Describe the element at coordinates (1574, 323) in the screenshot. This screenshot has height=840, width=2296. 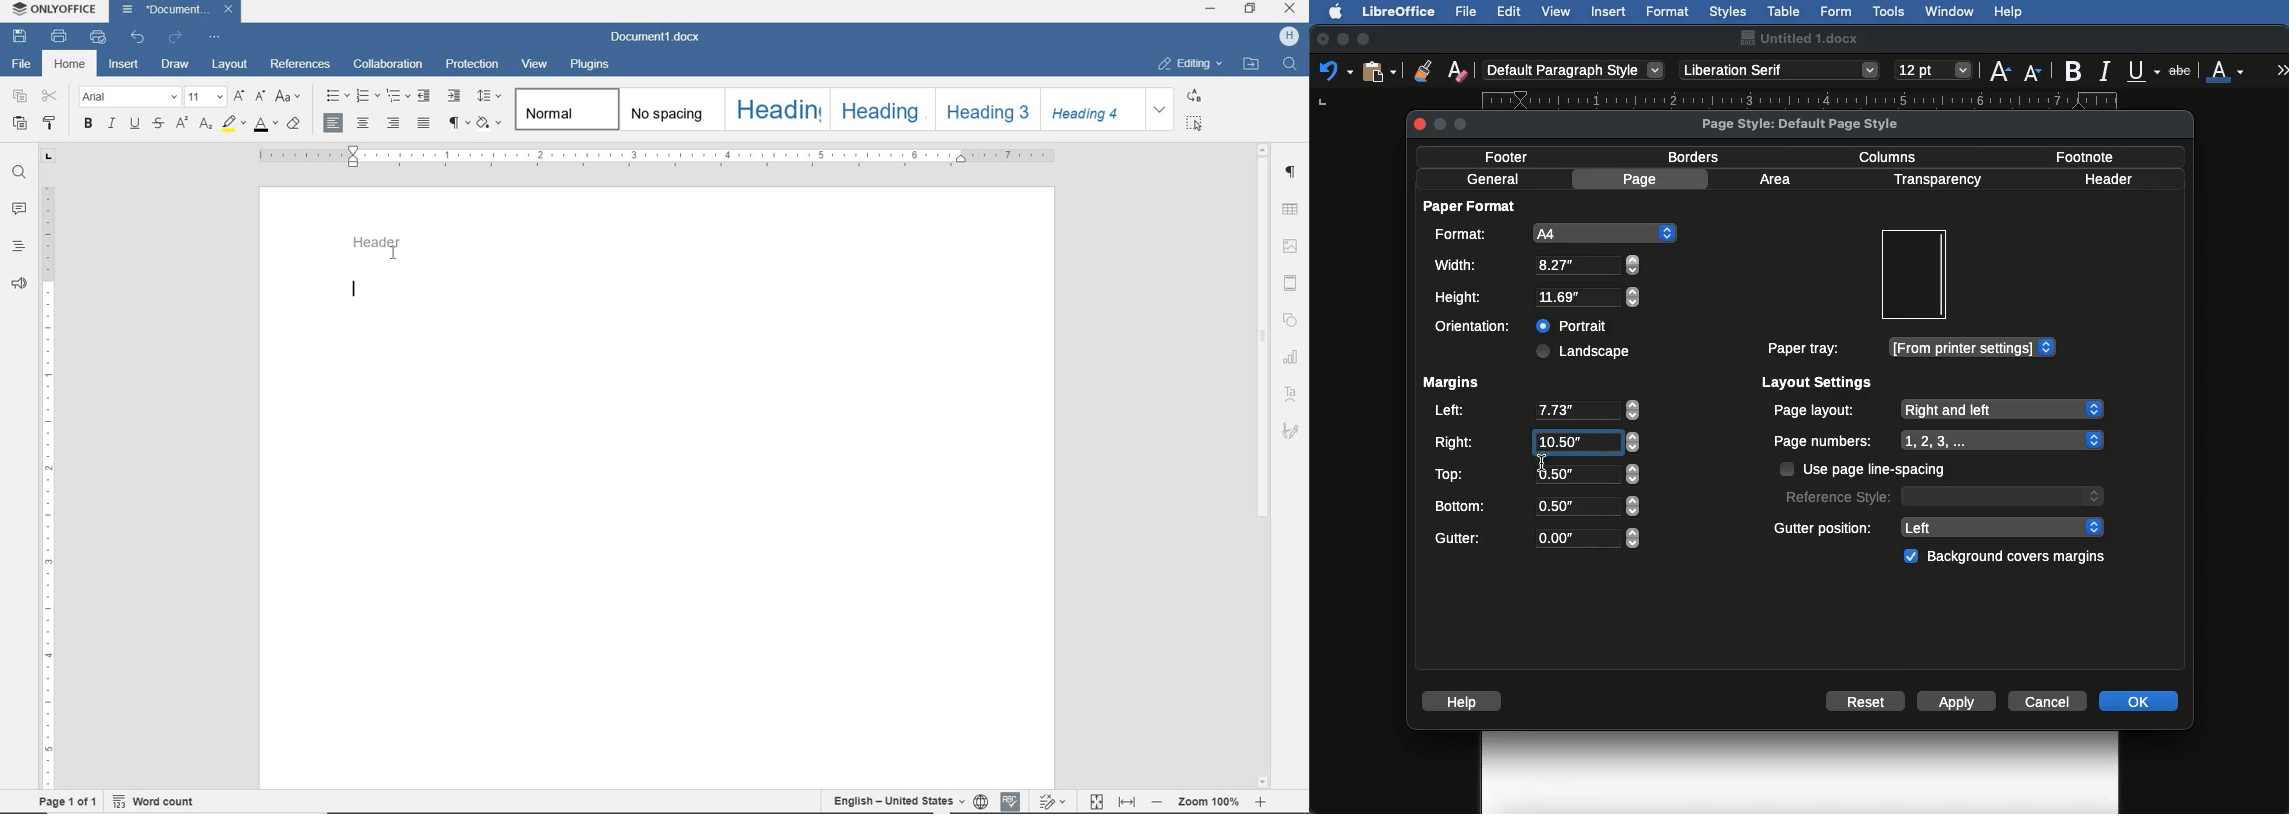
I see `Portrait` at that location.